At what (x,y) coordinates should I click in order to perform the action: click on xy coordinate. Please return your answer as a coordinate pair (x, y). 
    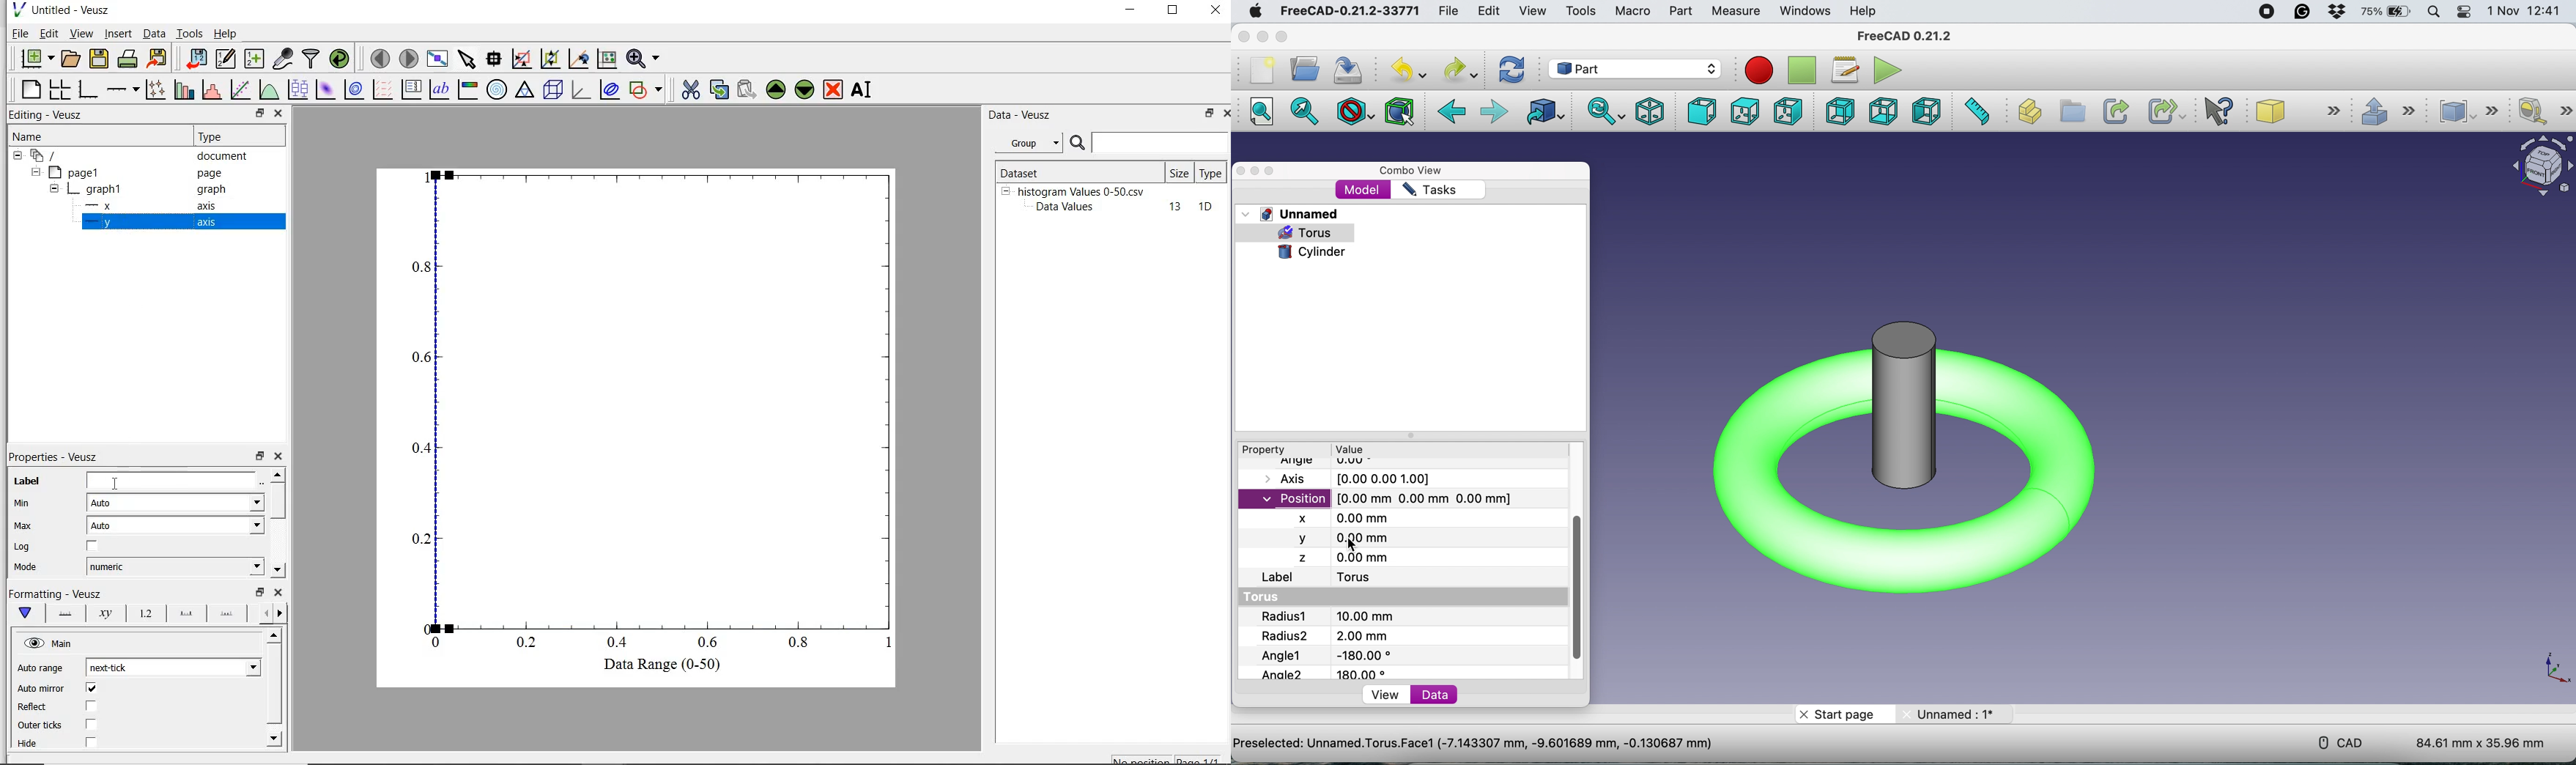
    Looking at the image, I should click on (2554, 671).